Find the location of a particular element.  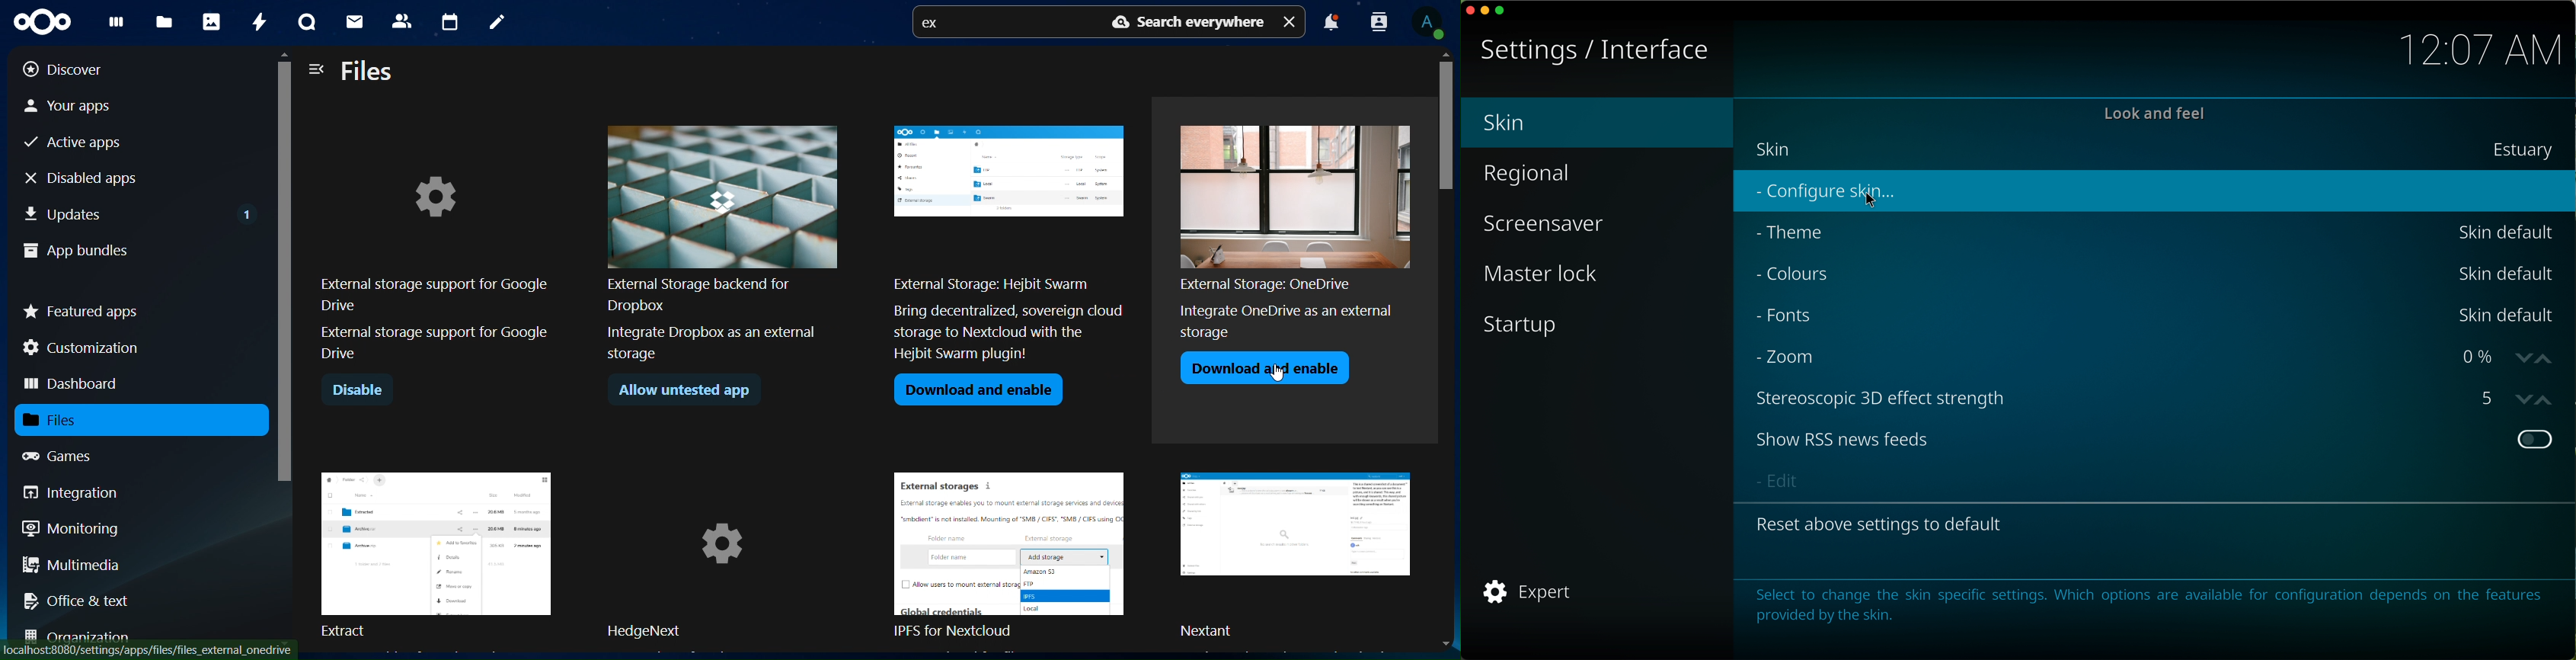

dashboard is located at coordinates (116, 25).